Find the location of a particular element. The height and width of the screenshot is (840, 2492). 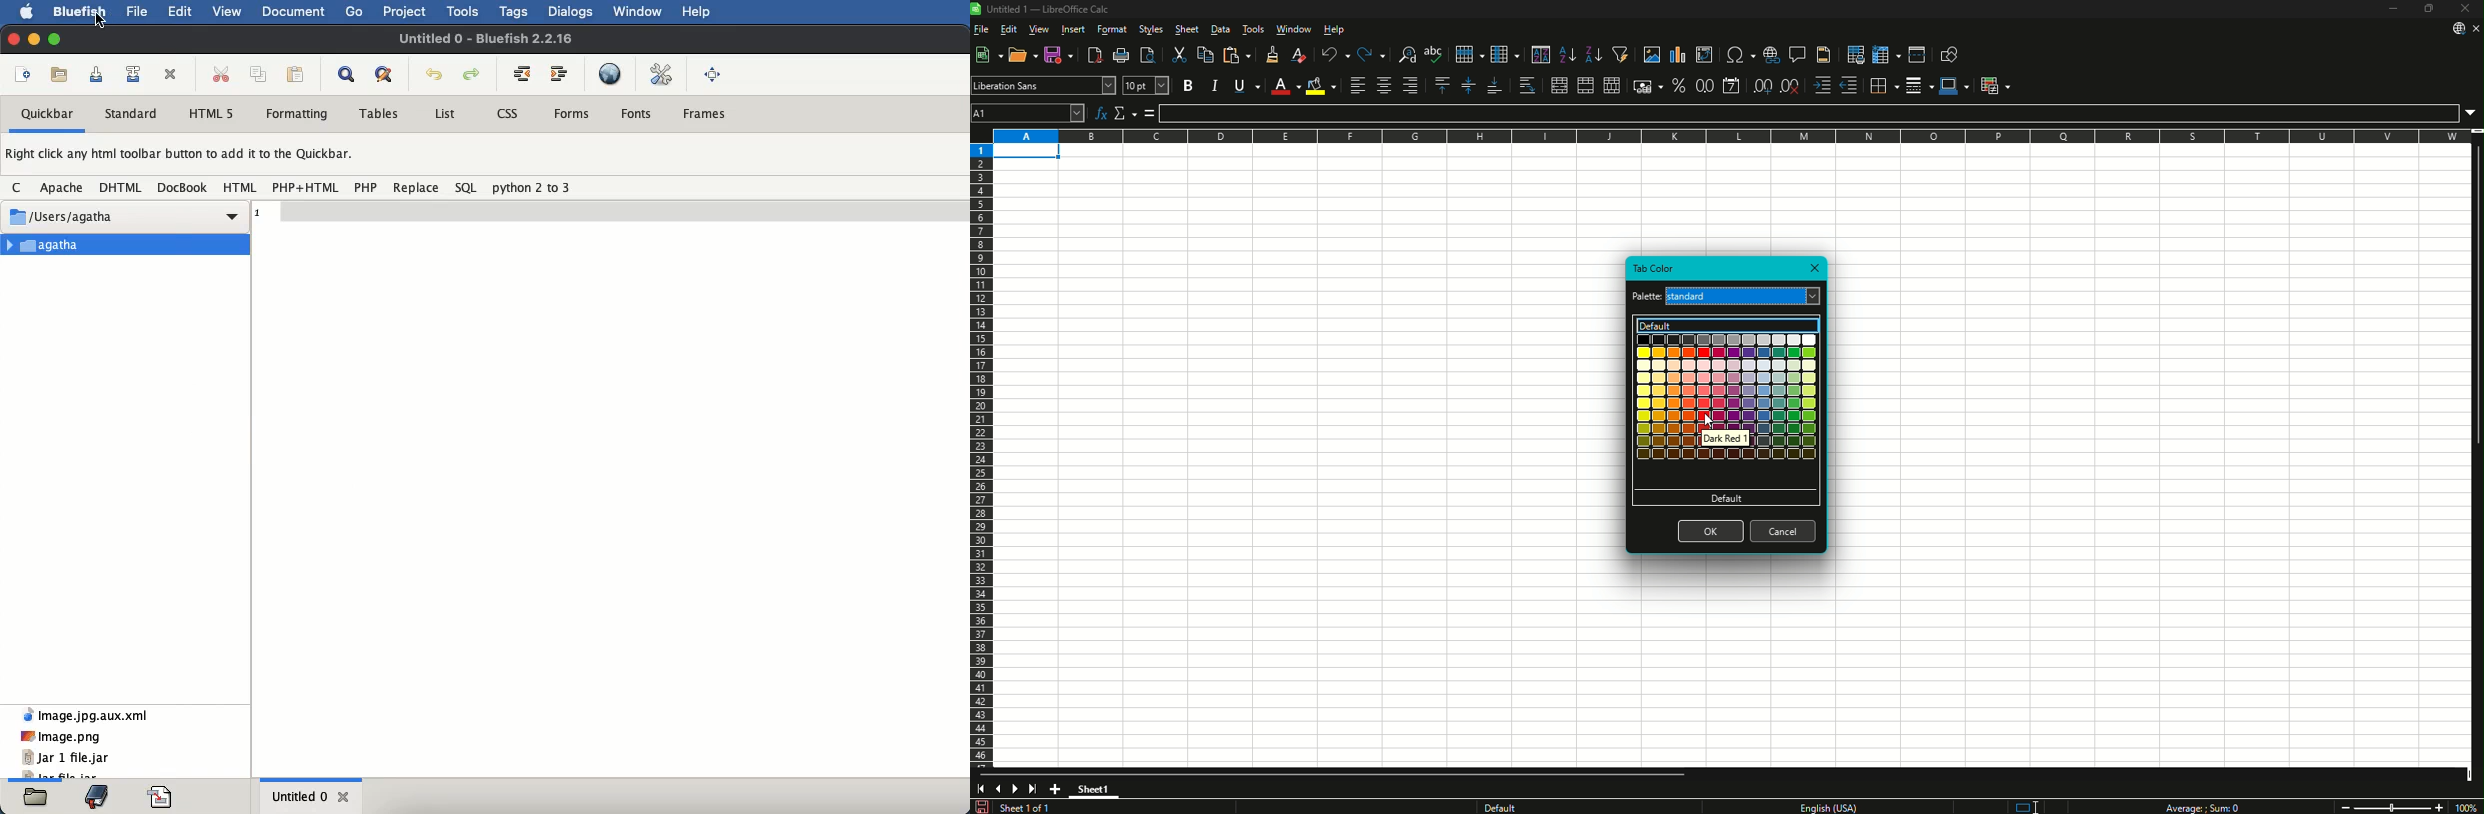

untitled is located at coordinates (488, 37).